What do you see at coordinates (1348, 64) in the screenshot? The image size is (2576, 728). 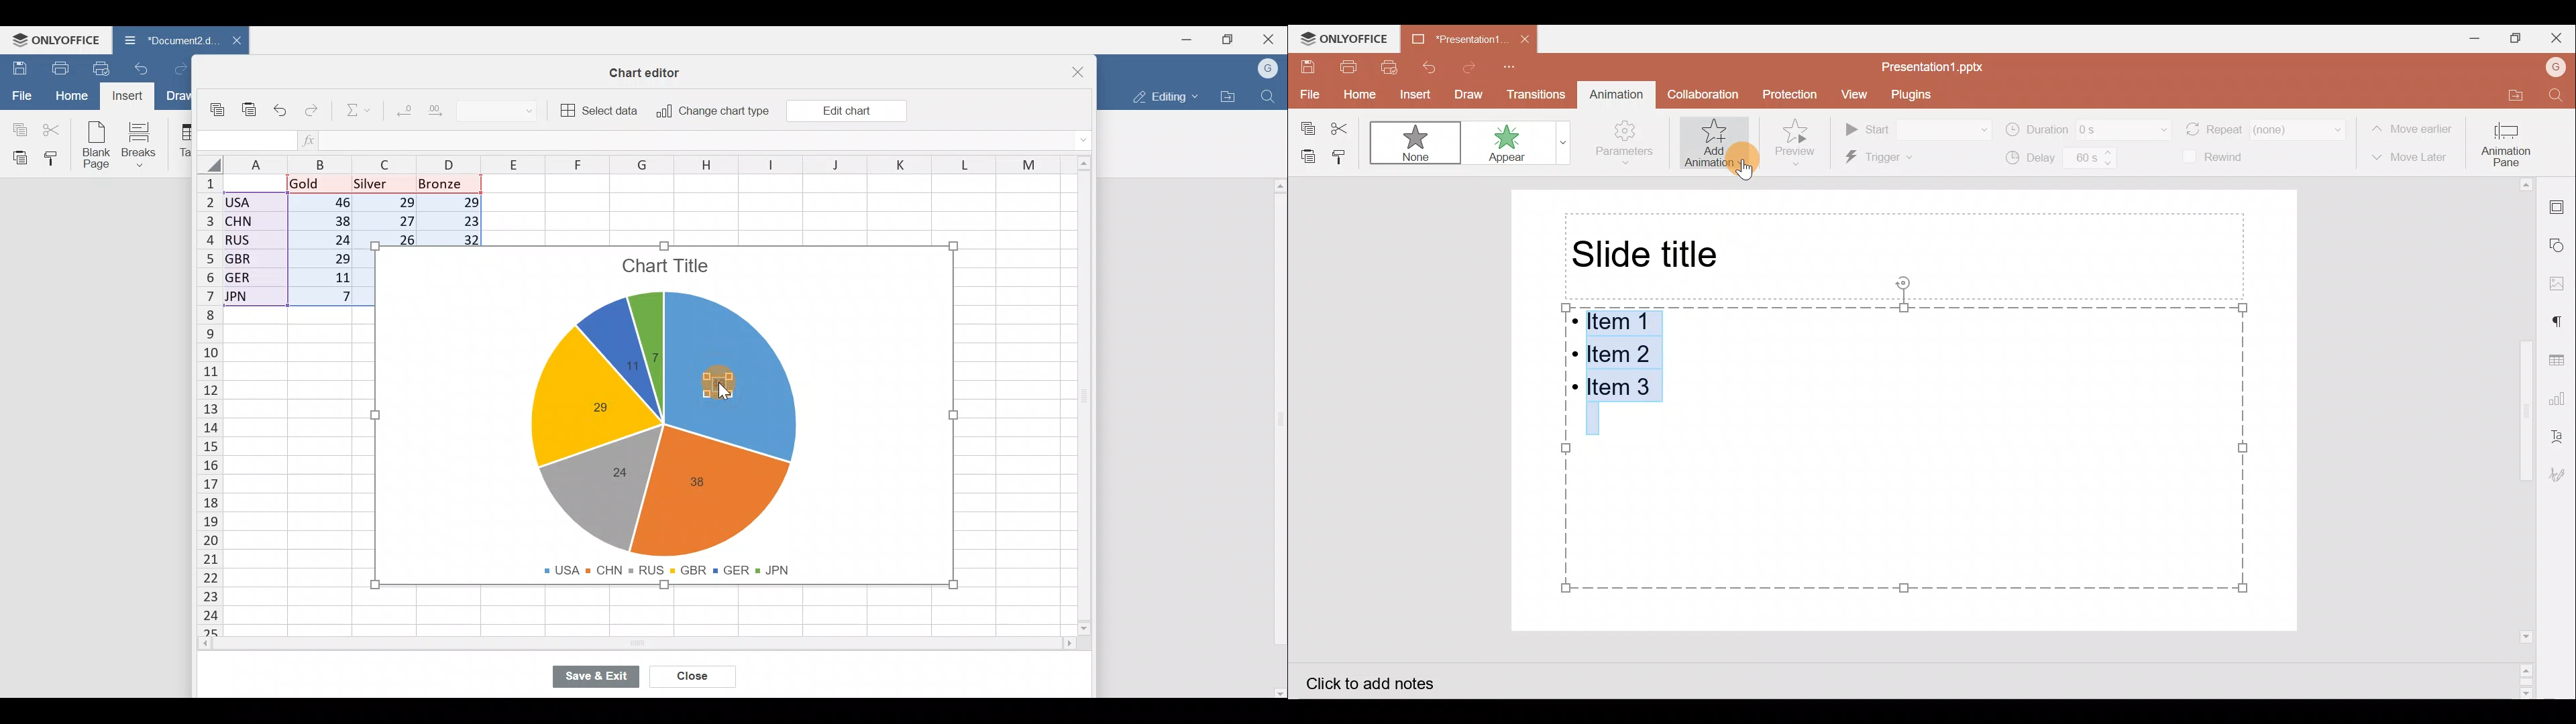 I see `Print file` at bounding box center [1348, 64].